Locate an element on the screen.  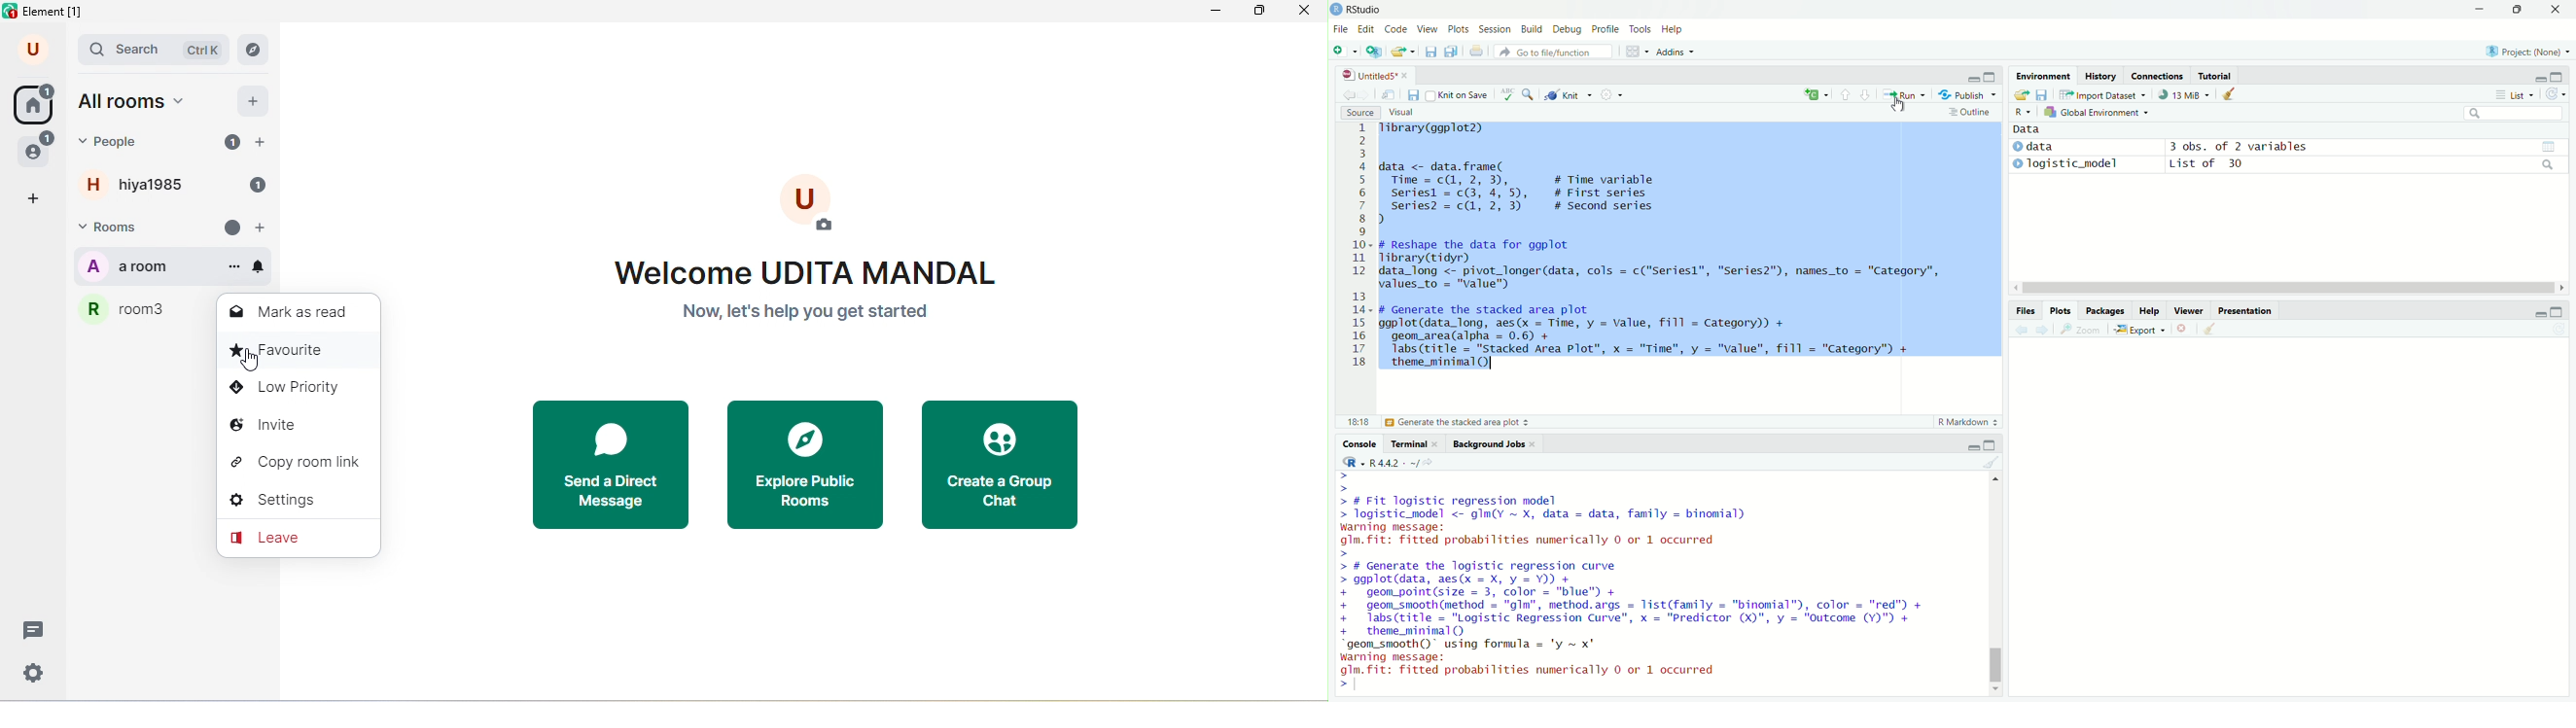
settings is located at coordinates (299, 502).